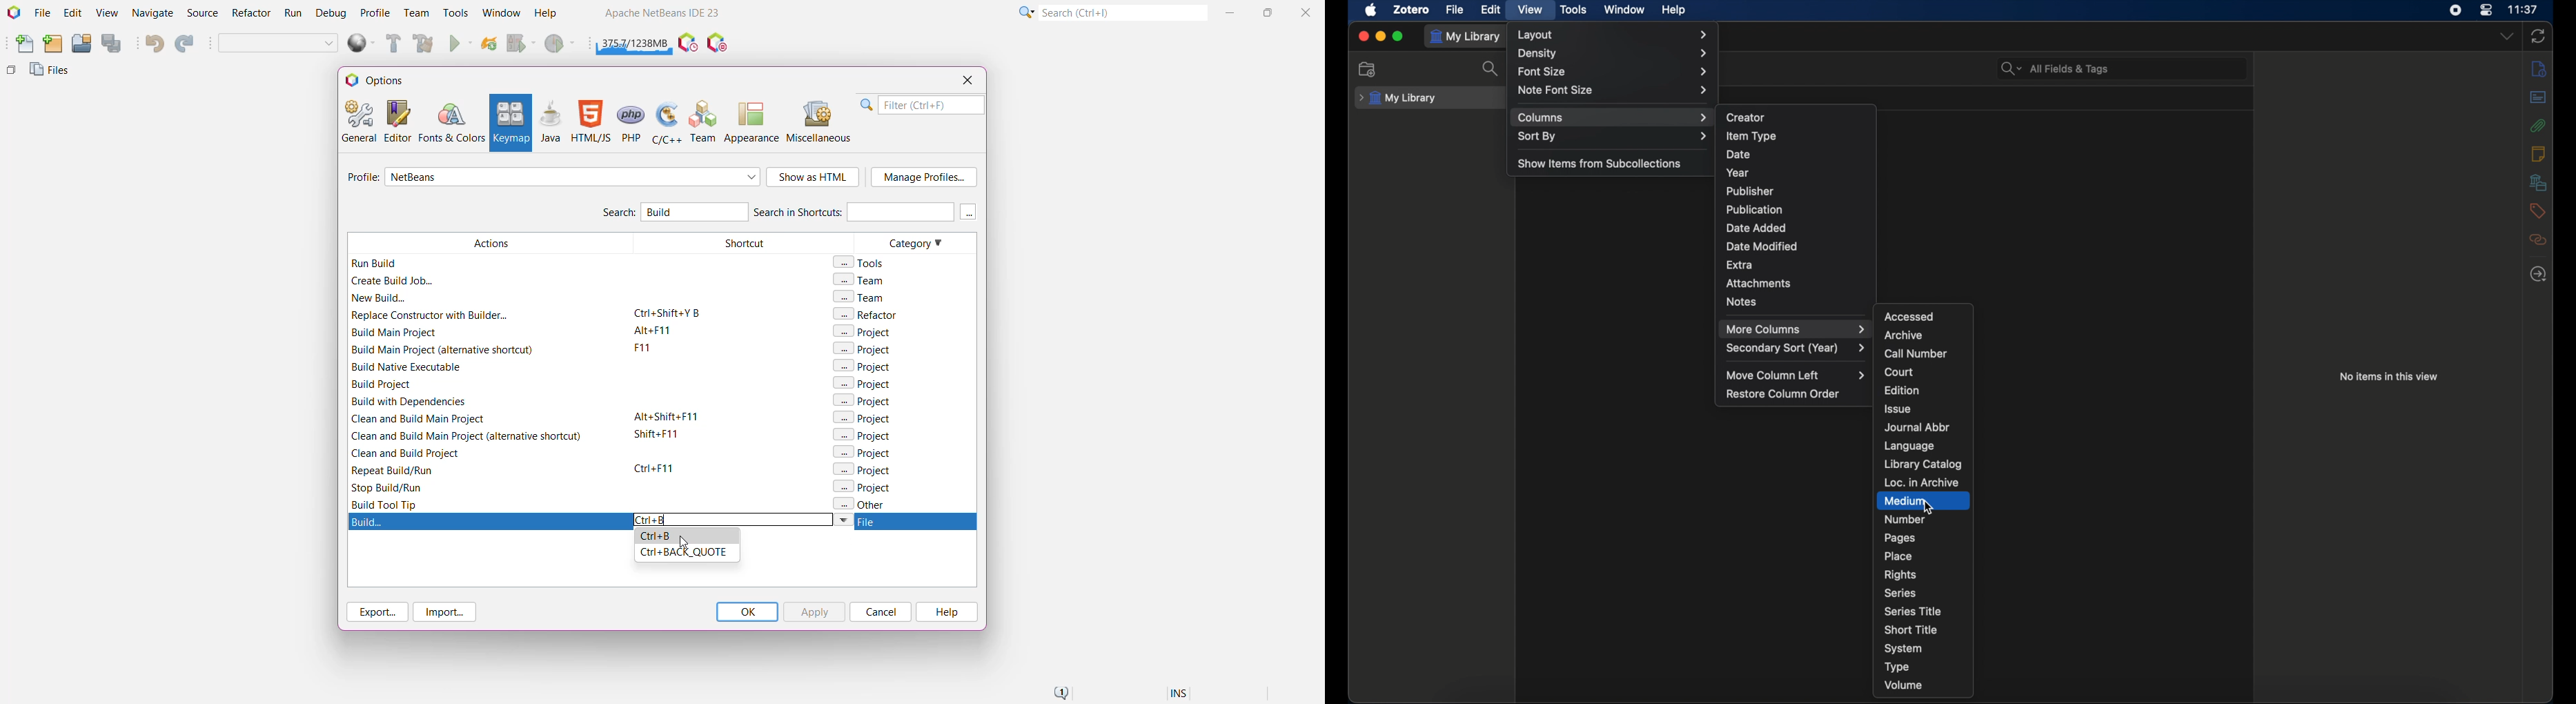  I want to click on Save All, so click(112, 43).